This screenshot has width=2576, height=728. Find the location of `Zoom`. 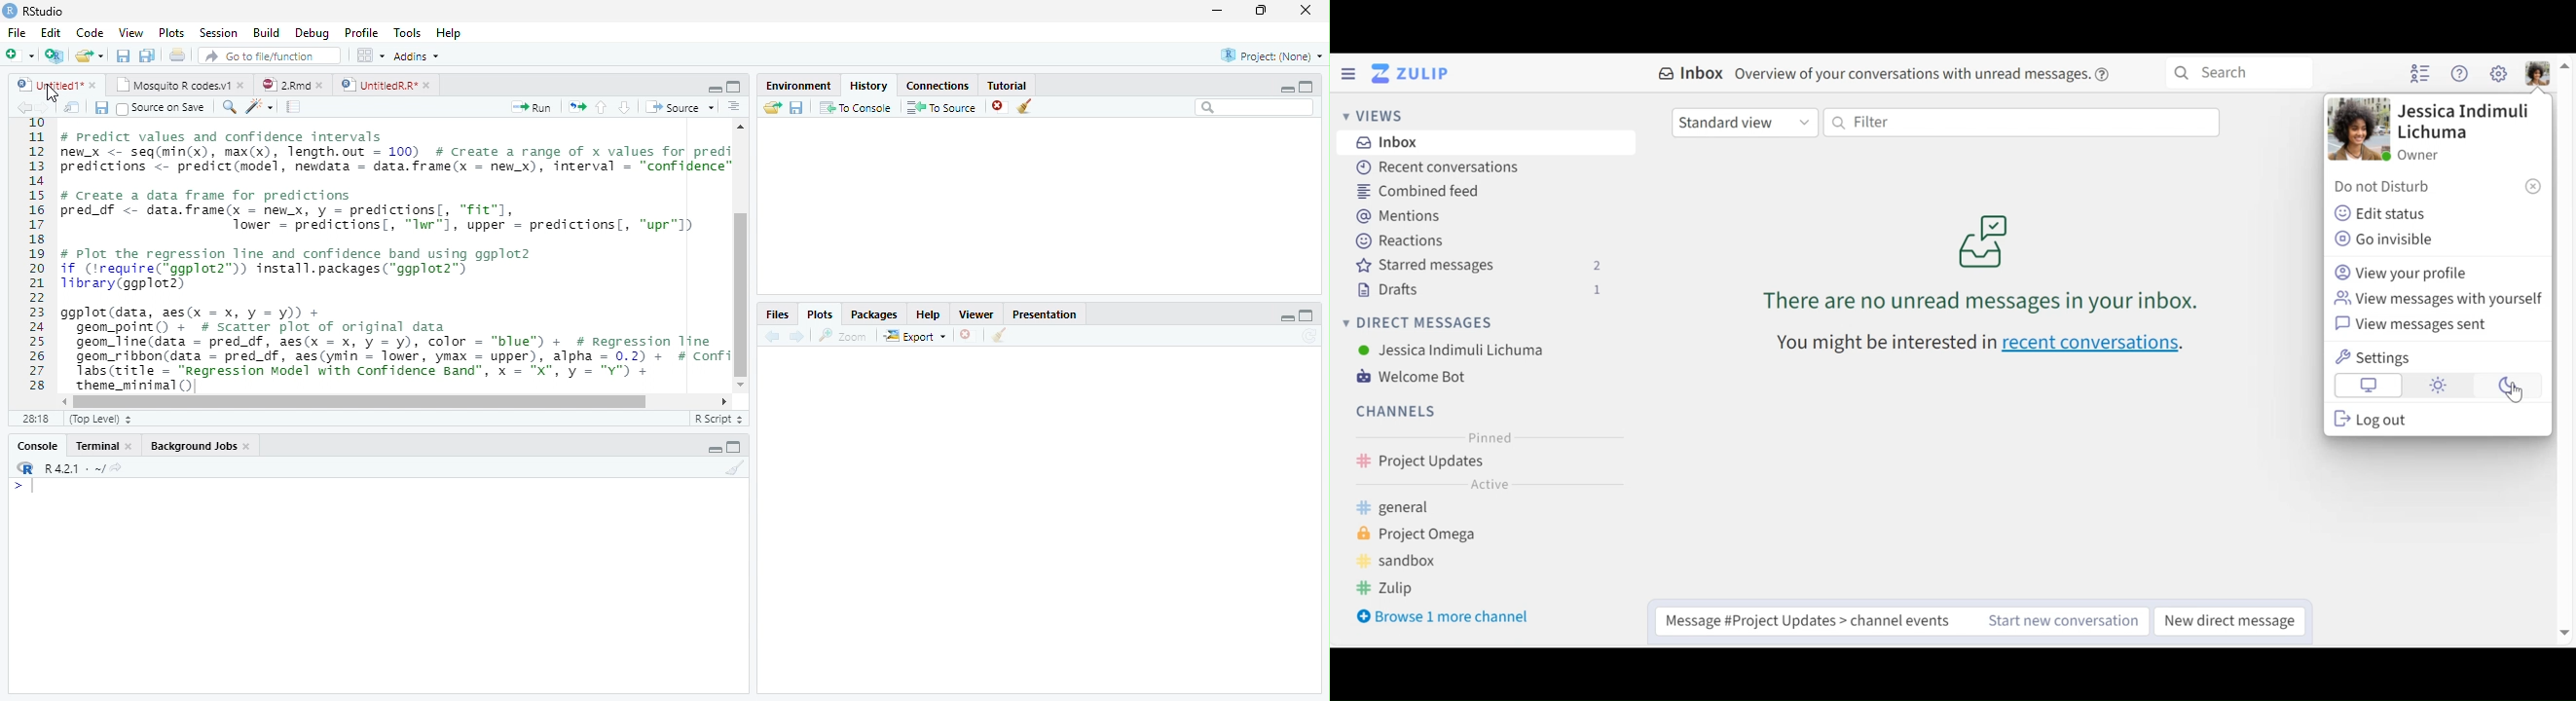

Zoom is located at coordinates (229, 109).